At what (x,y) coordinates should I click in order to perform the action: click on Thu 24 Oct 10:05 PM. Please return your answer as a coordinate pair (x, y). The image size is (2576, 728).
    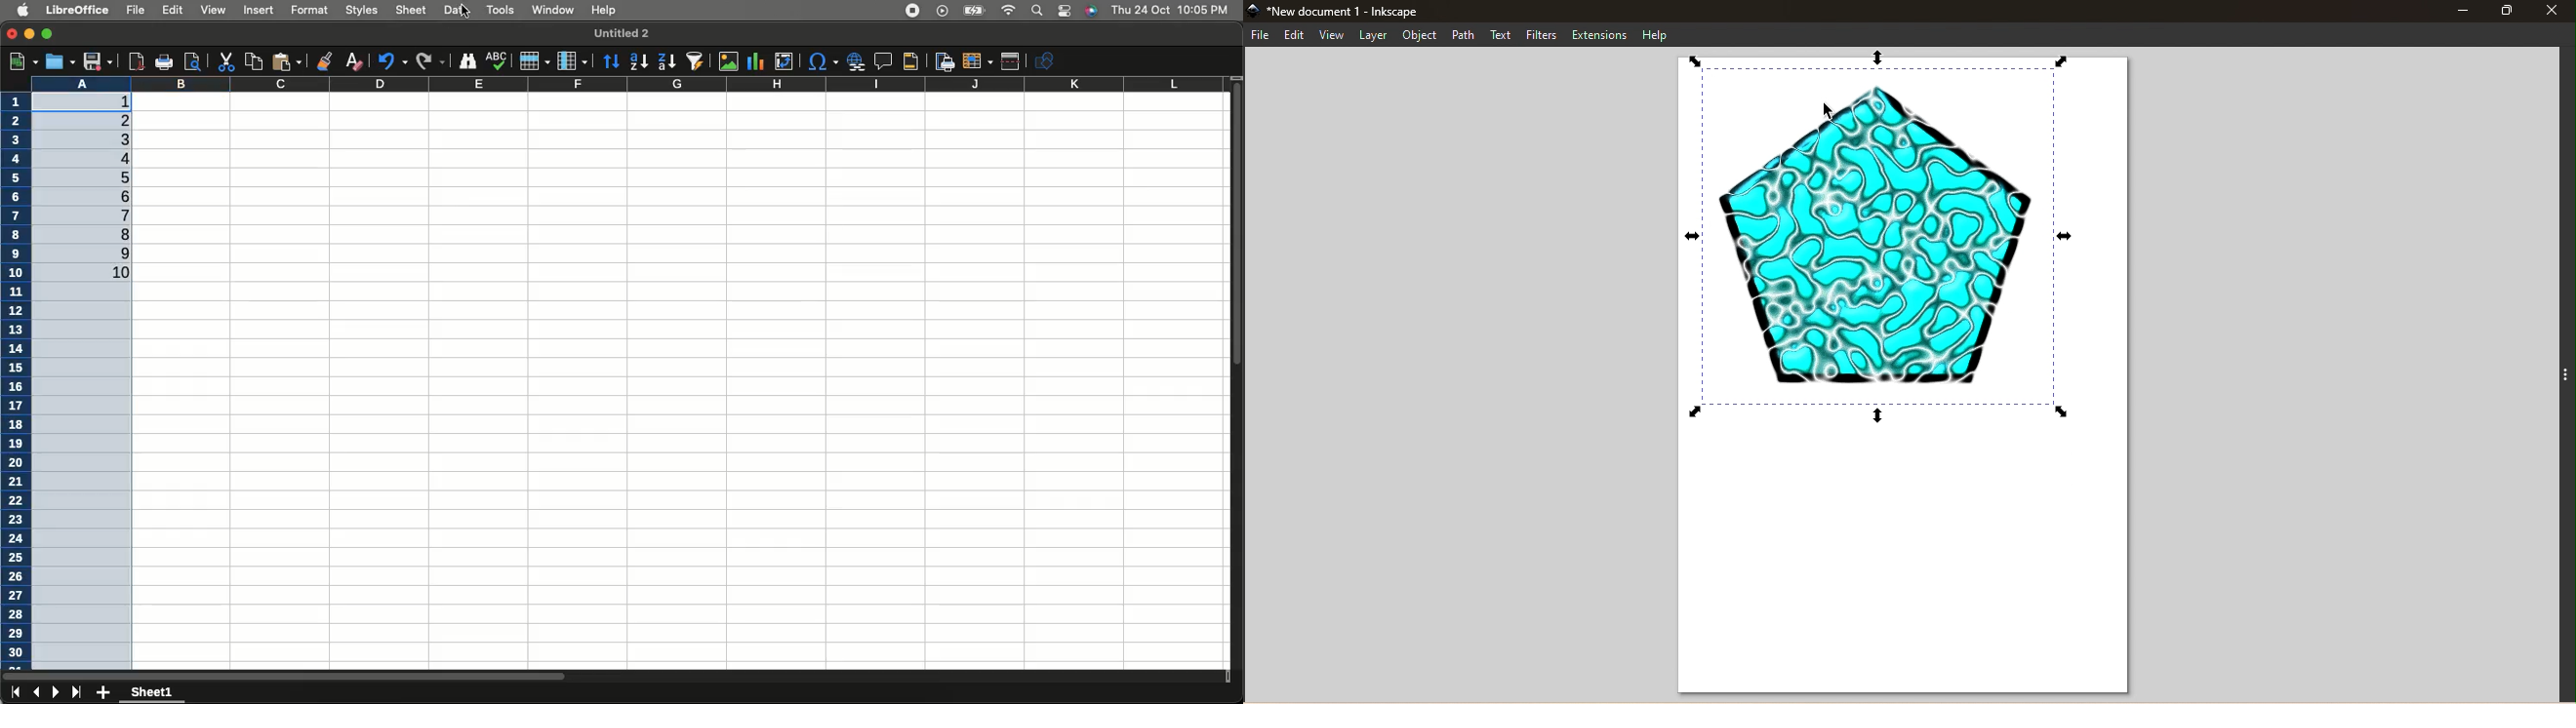
    Looking at the image, I should click on (1172, 9).